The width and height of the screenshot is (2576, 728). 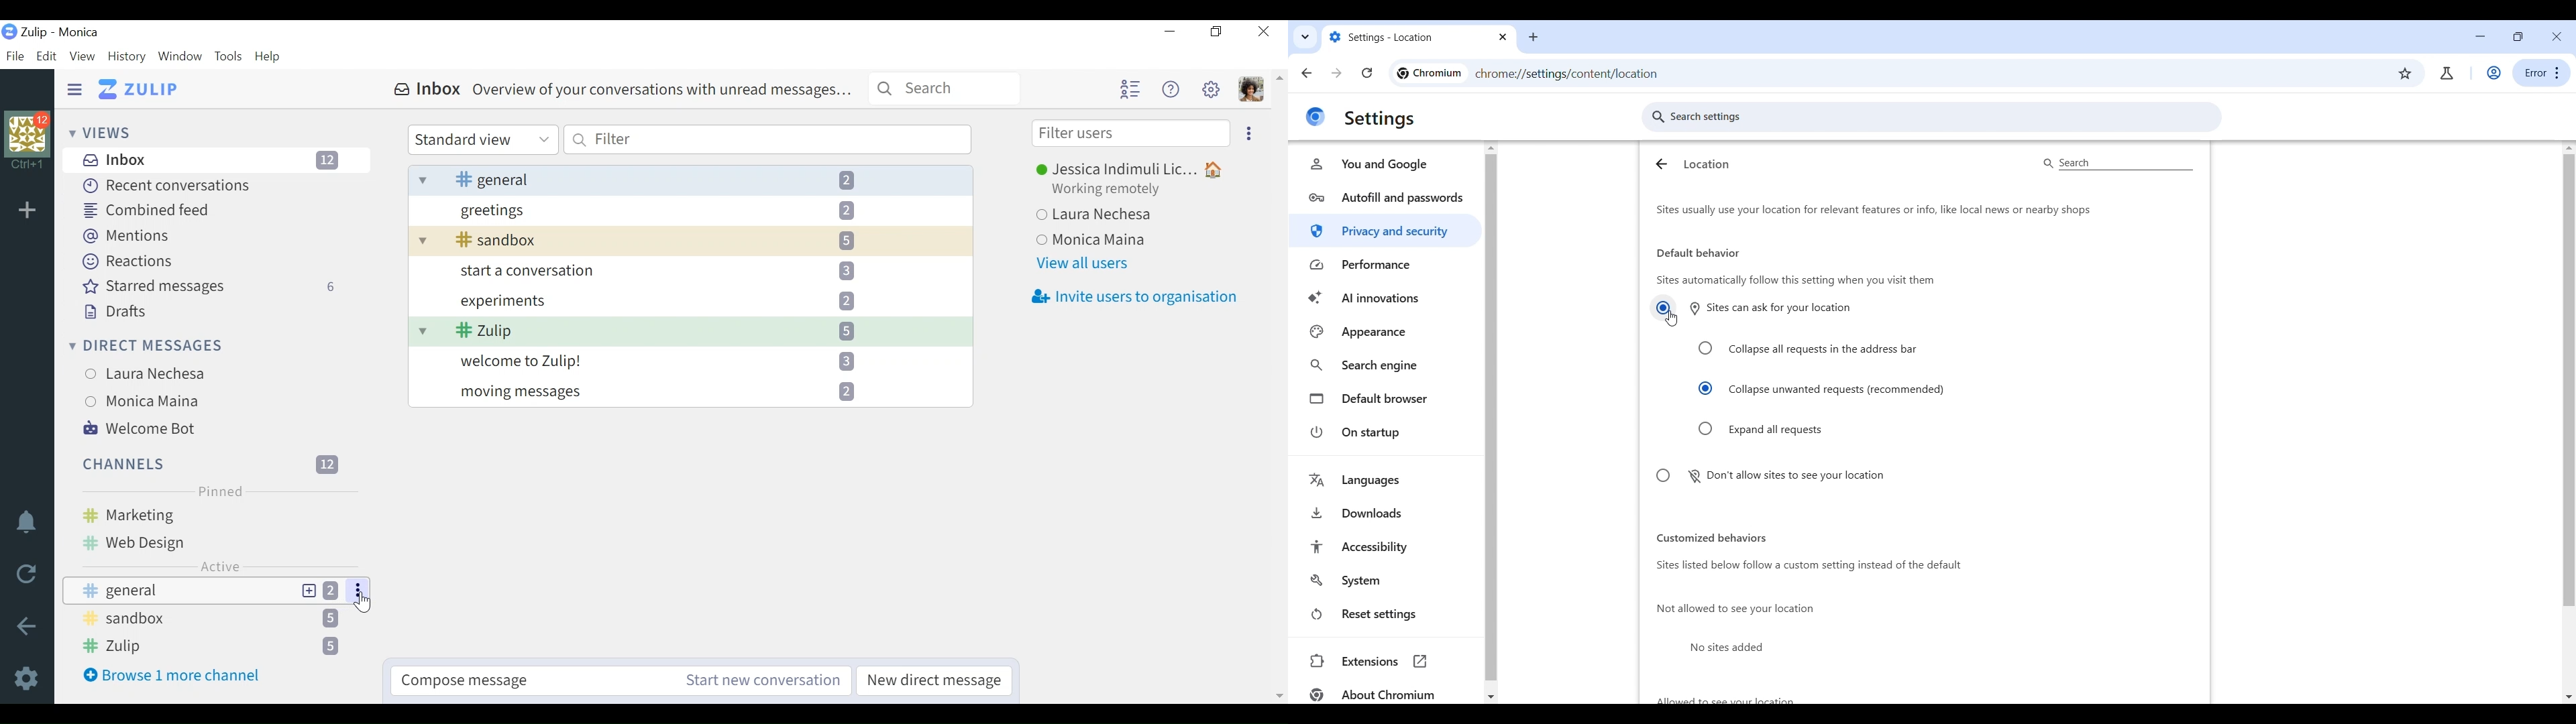 I want to click on Inbox 12, so click(x=219, y=160).